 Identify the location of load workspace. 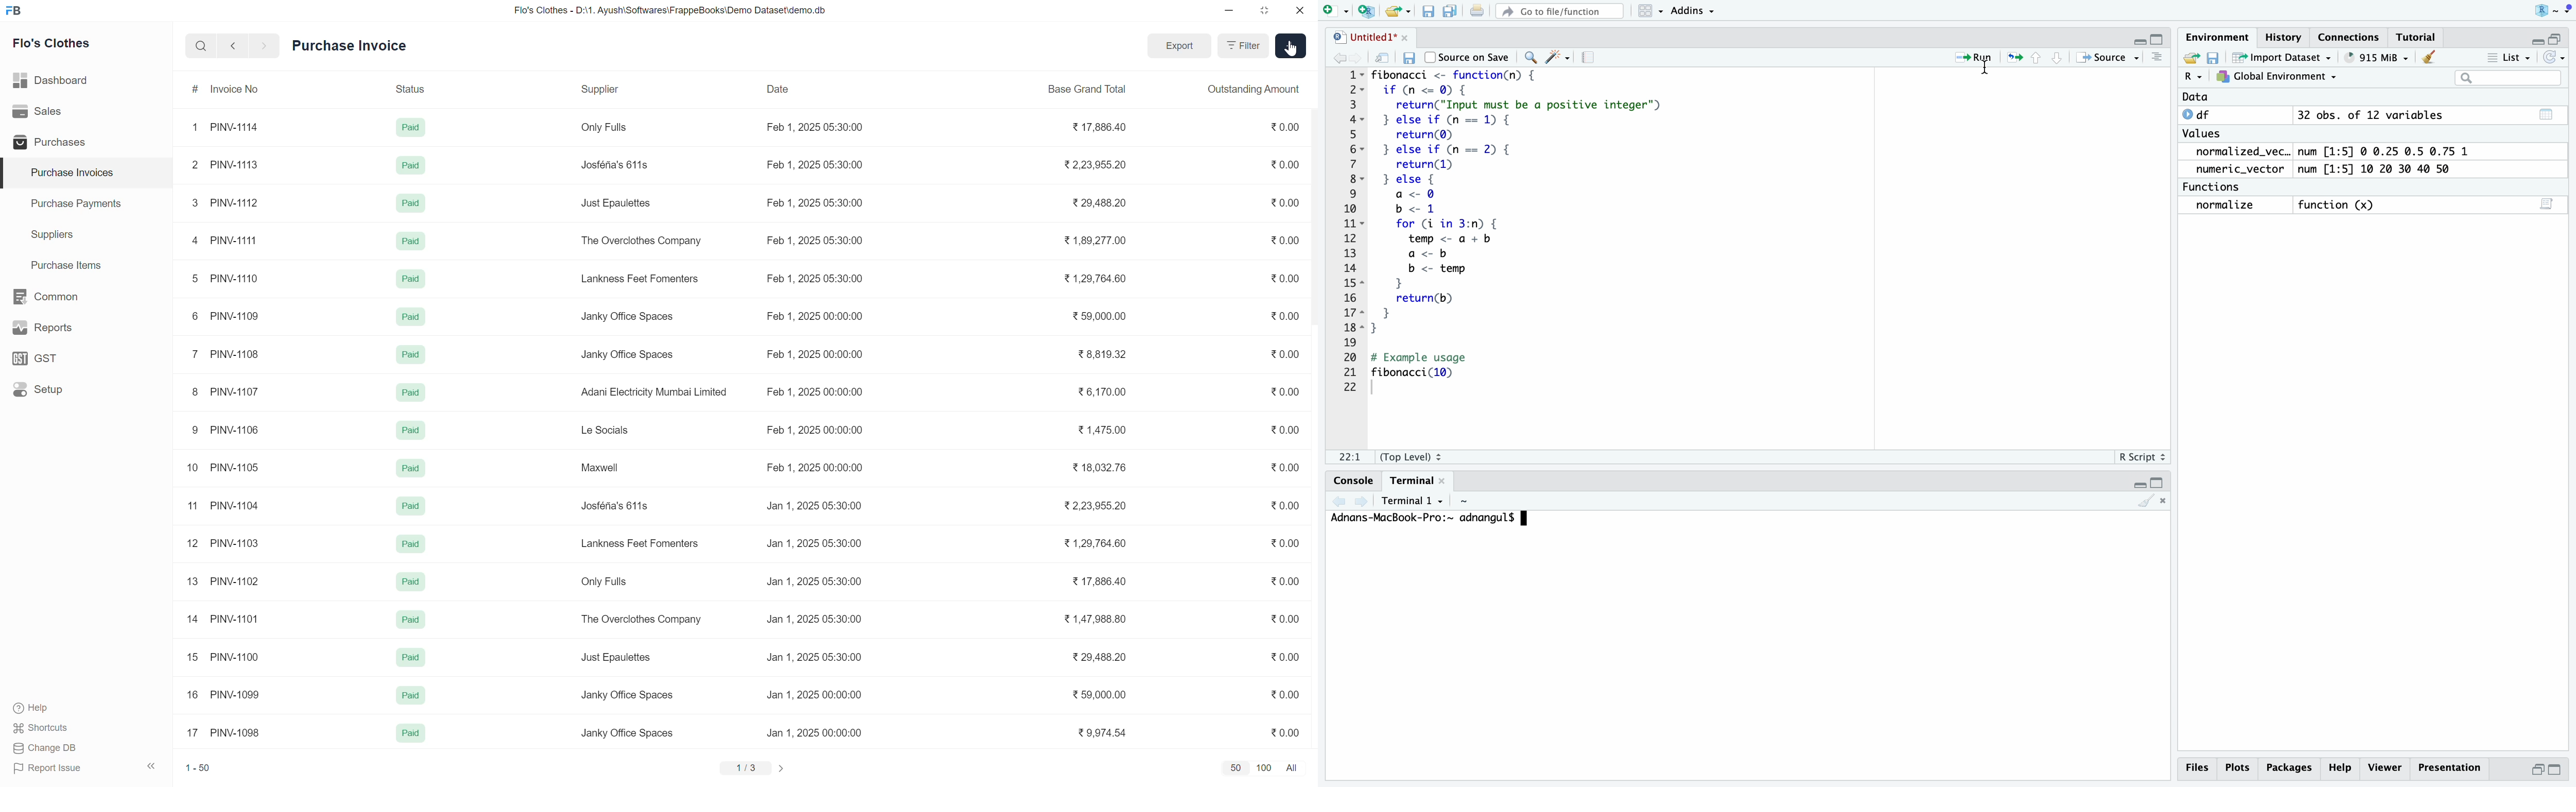
(2192, 57).